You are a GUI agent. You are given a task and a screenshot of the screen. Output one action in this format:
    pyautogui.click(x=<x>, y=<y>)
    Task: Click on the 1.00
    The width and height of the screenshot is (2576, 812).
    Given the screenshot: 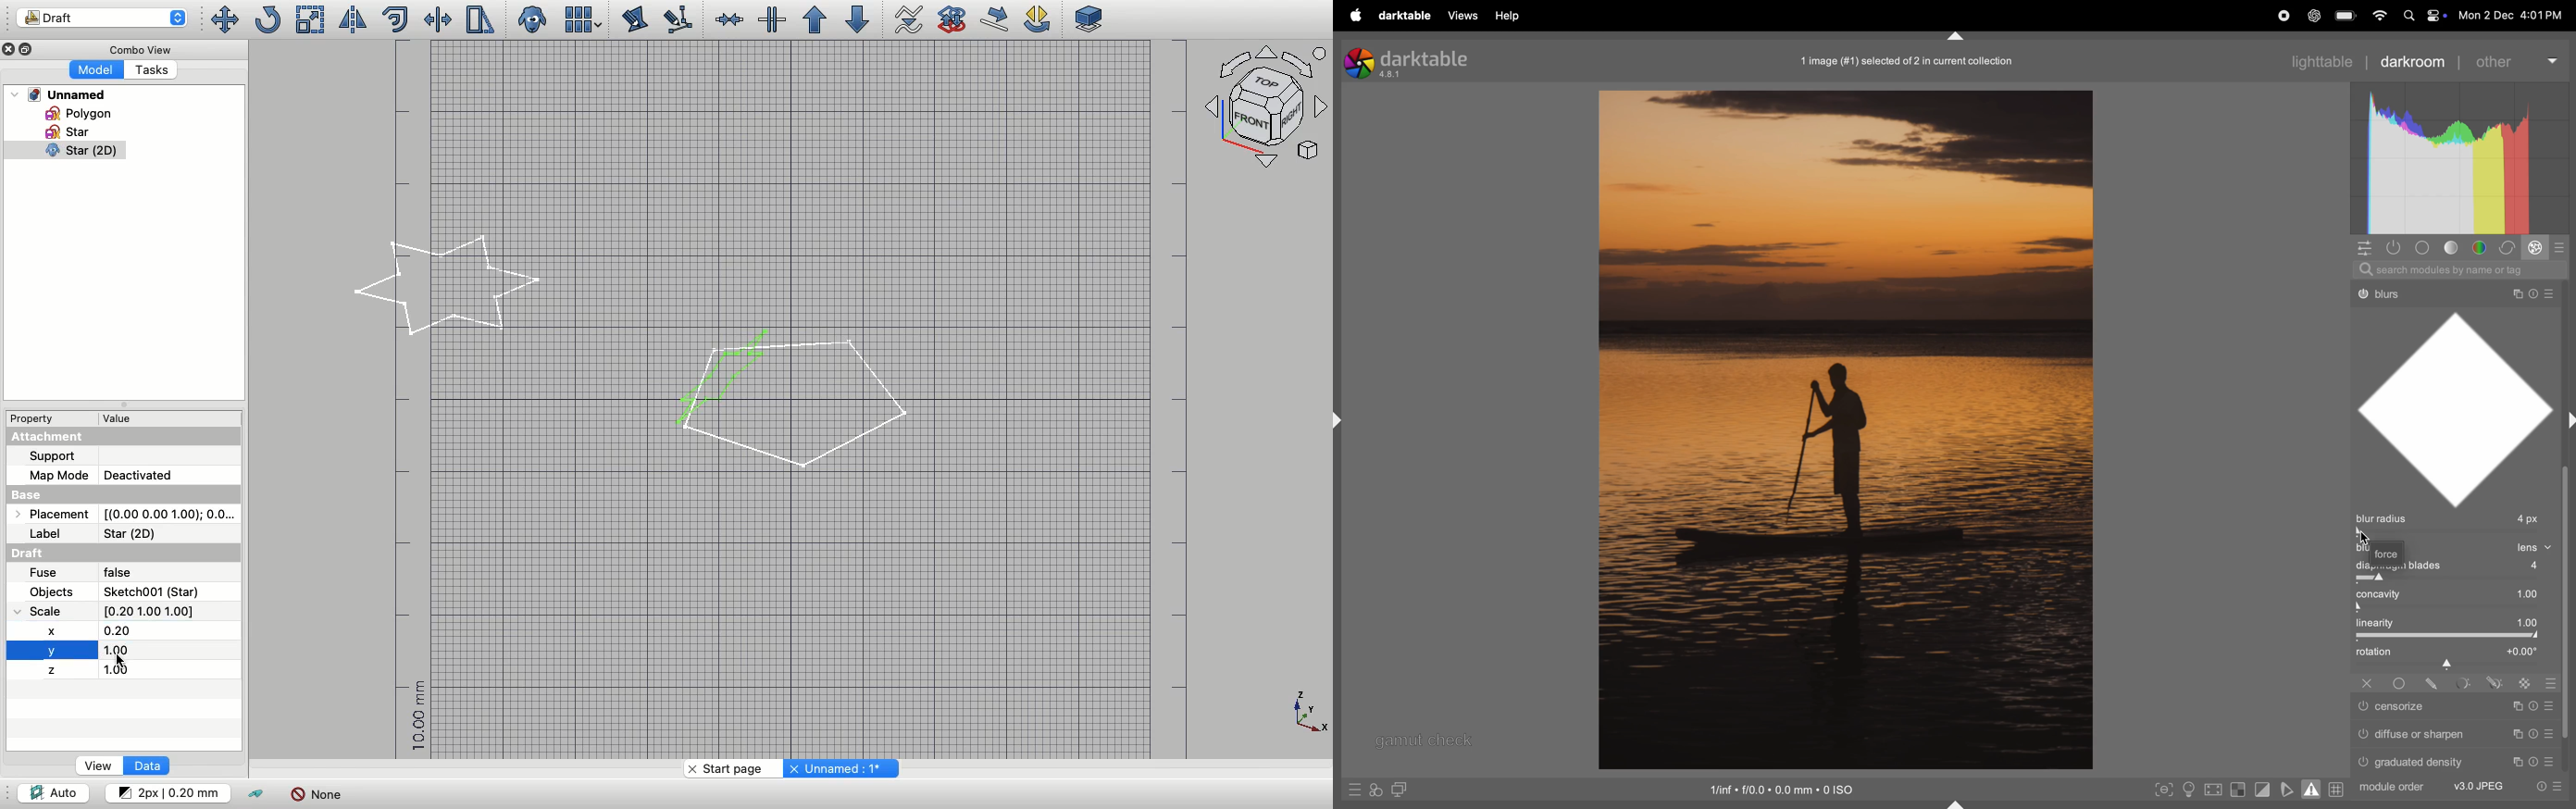 What is the action you would take?
    pyautogui.click(x=140, y=651)
    